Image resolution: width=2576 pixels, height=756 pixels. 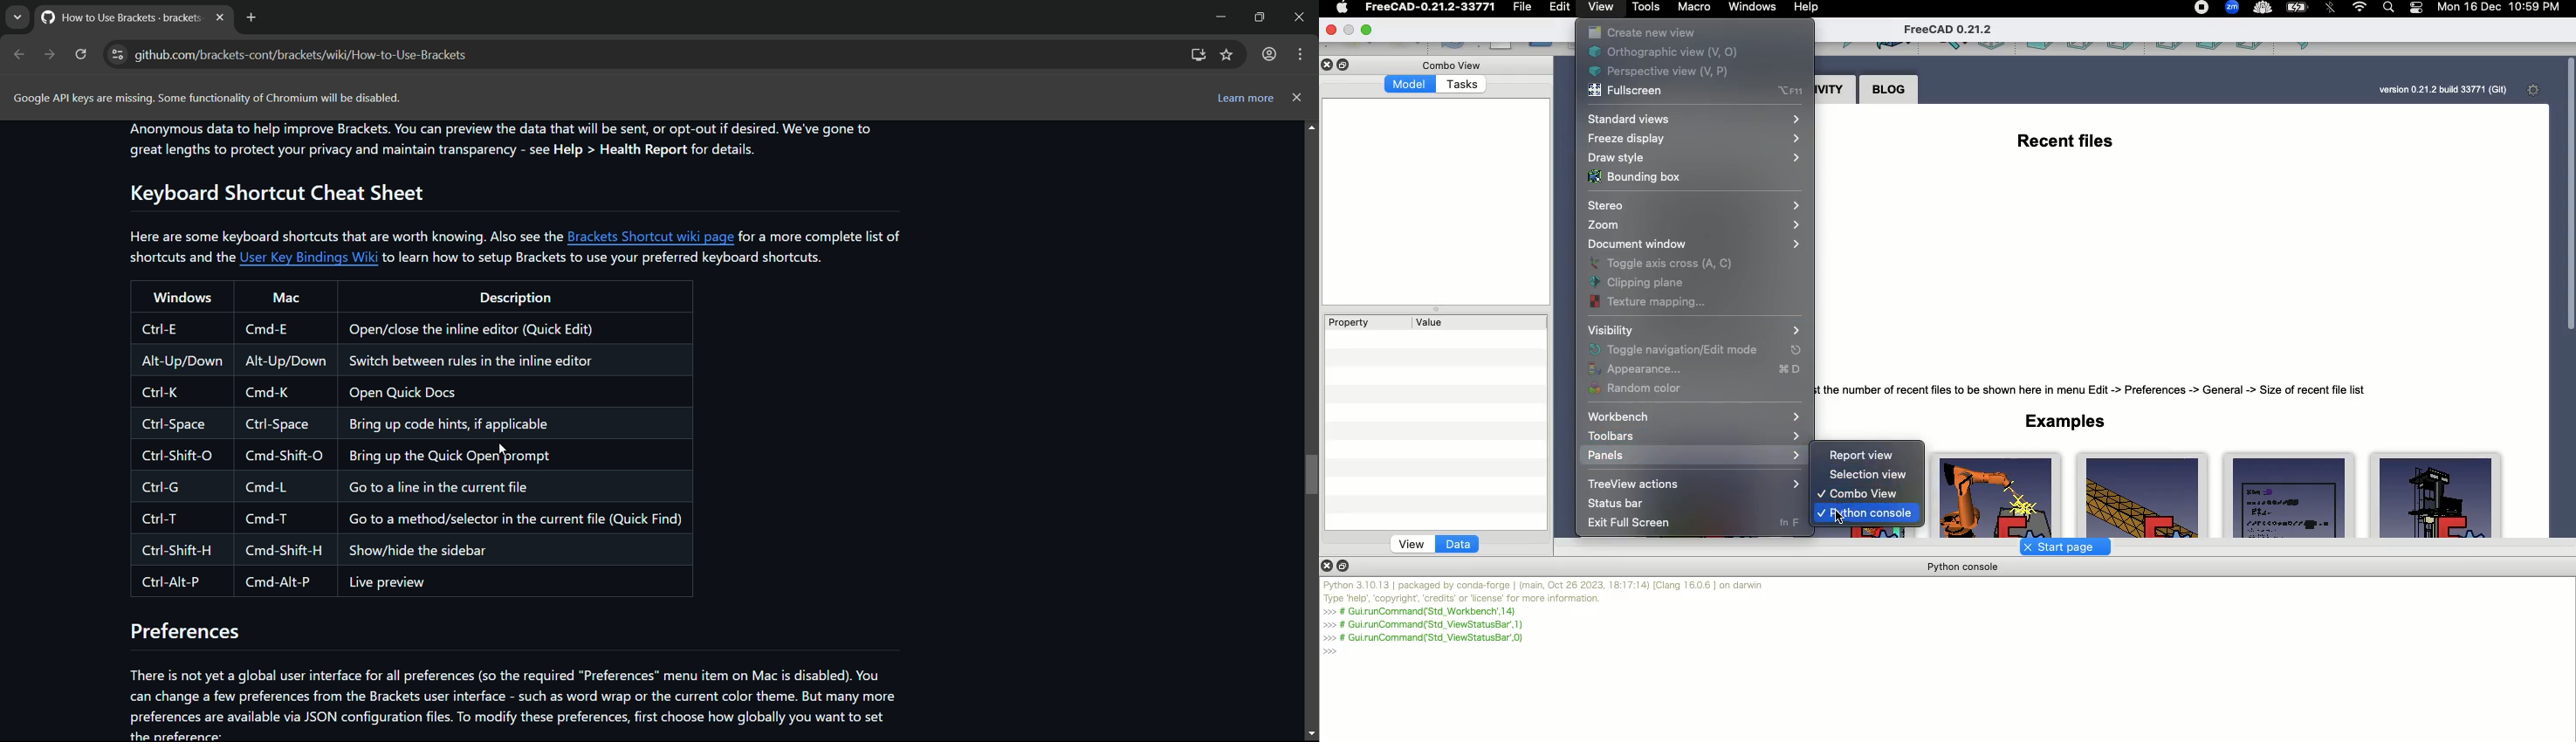 What do you see at coordinates (608, 258) in the screenshot?
I see `to learn how to setup Brackets to use your preferred keyboard shortcuts.` at bounding box center [608, 258].